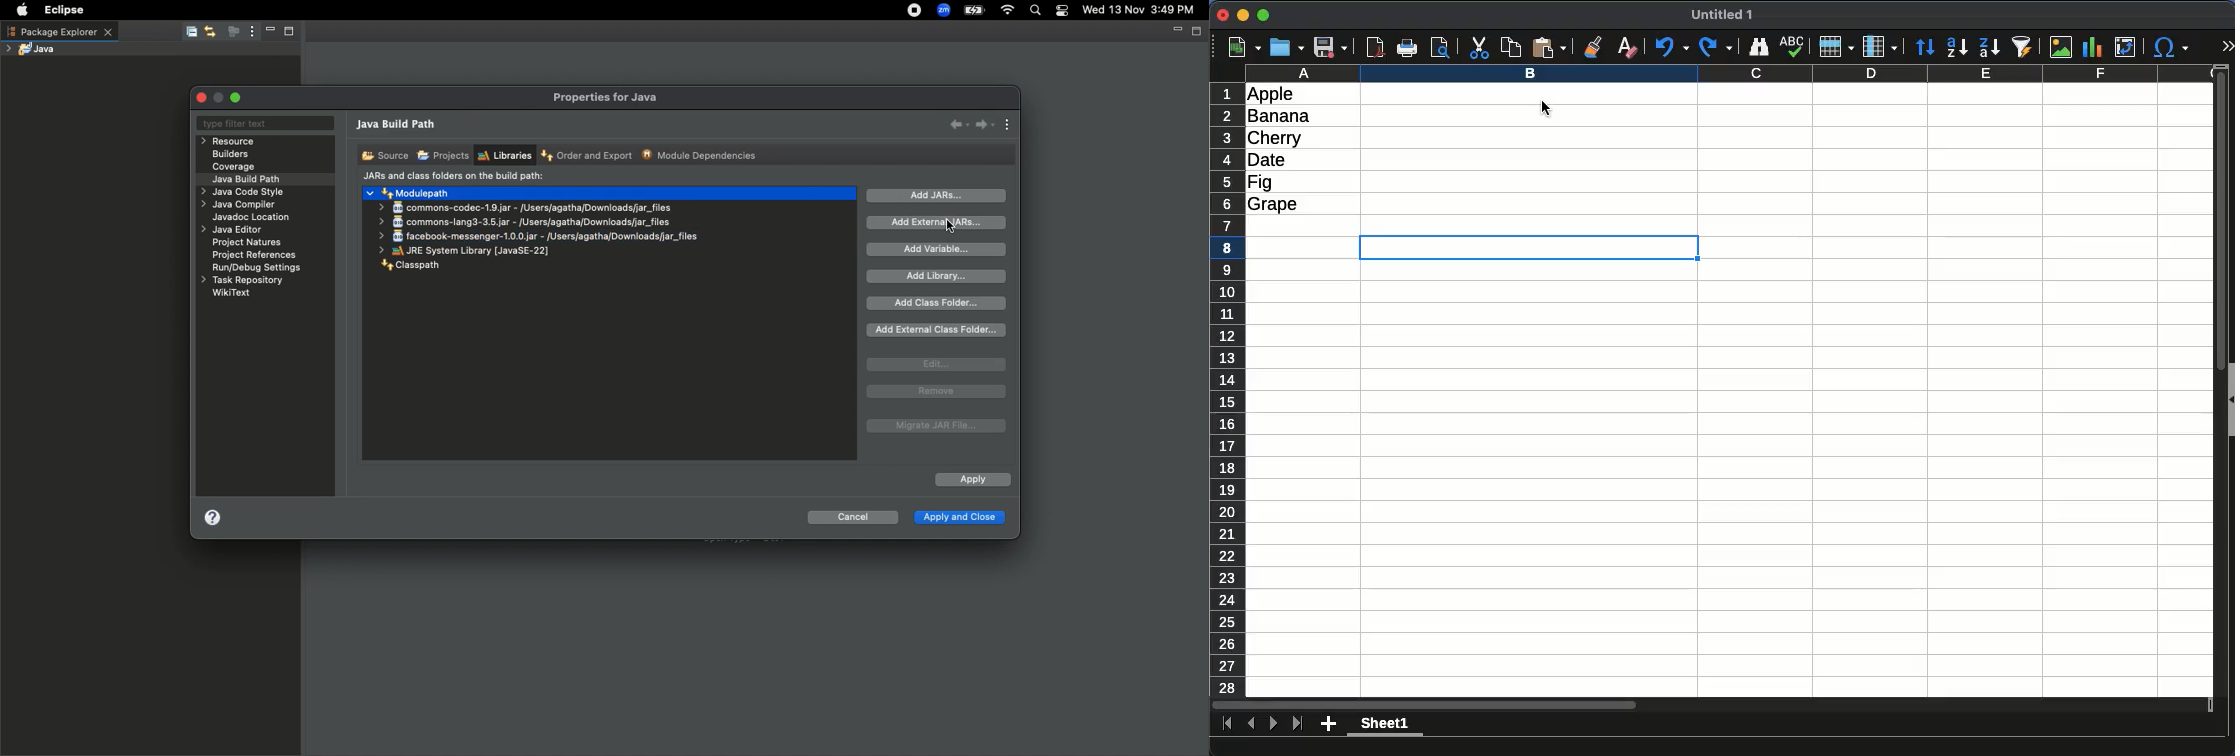 Image resolution: width=2240 pixels, height=756 pixels. I want to click on next sheet, so click(1274, 724).